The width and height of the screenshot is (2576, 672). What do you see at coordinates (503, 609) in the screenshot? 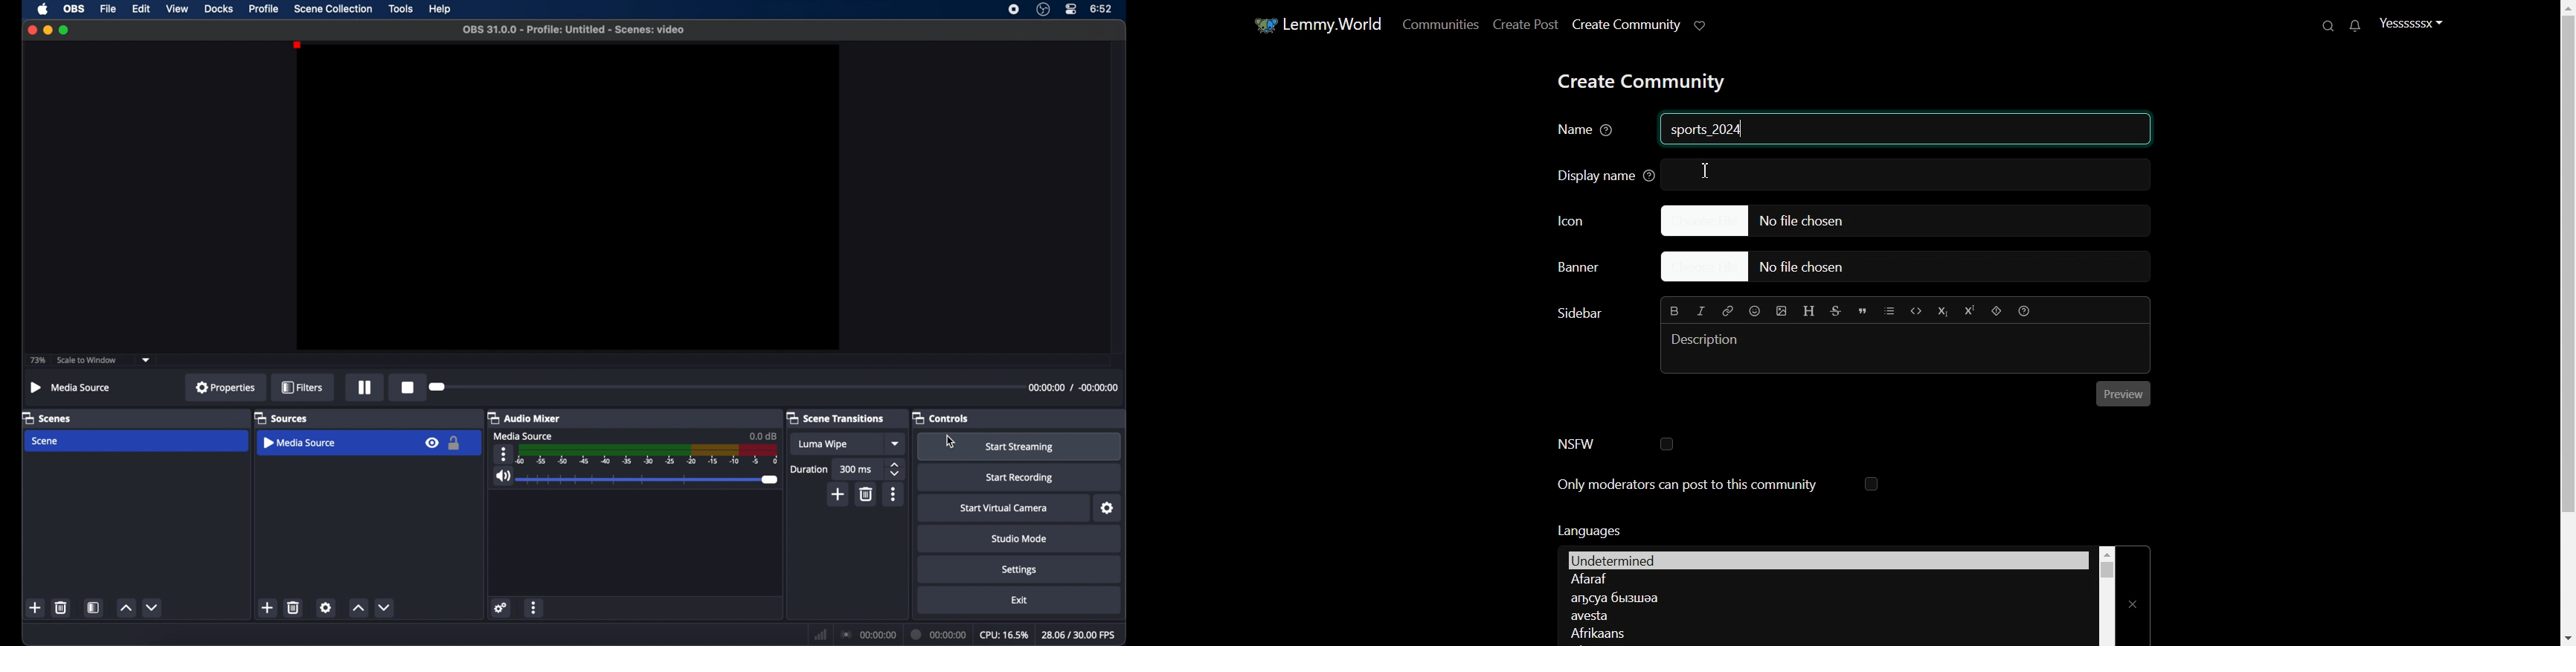
I see `settings` at bounding box center [503, 609].